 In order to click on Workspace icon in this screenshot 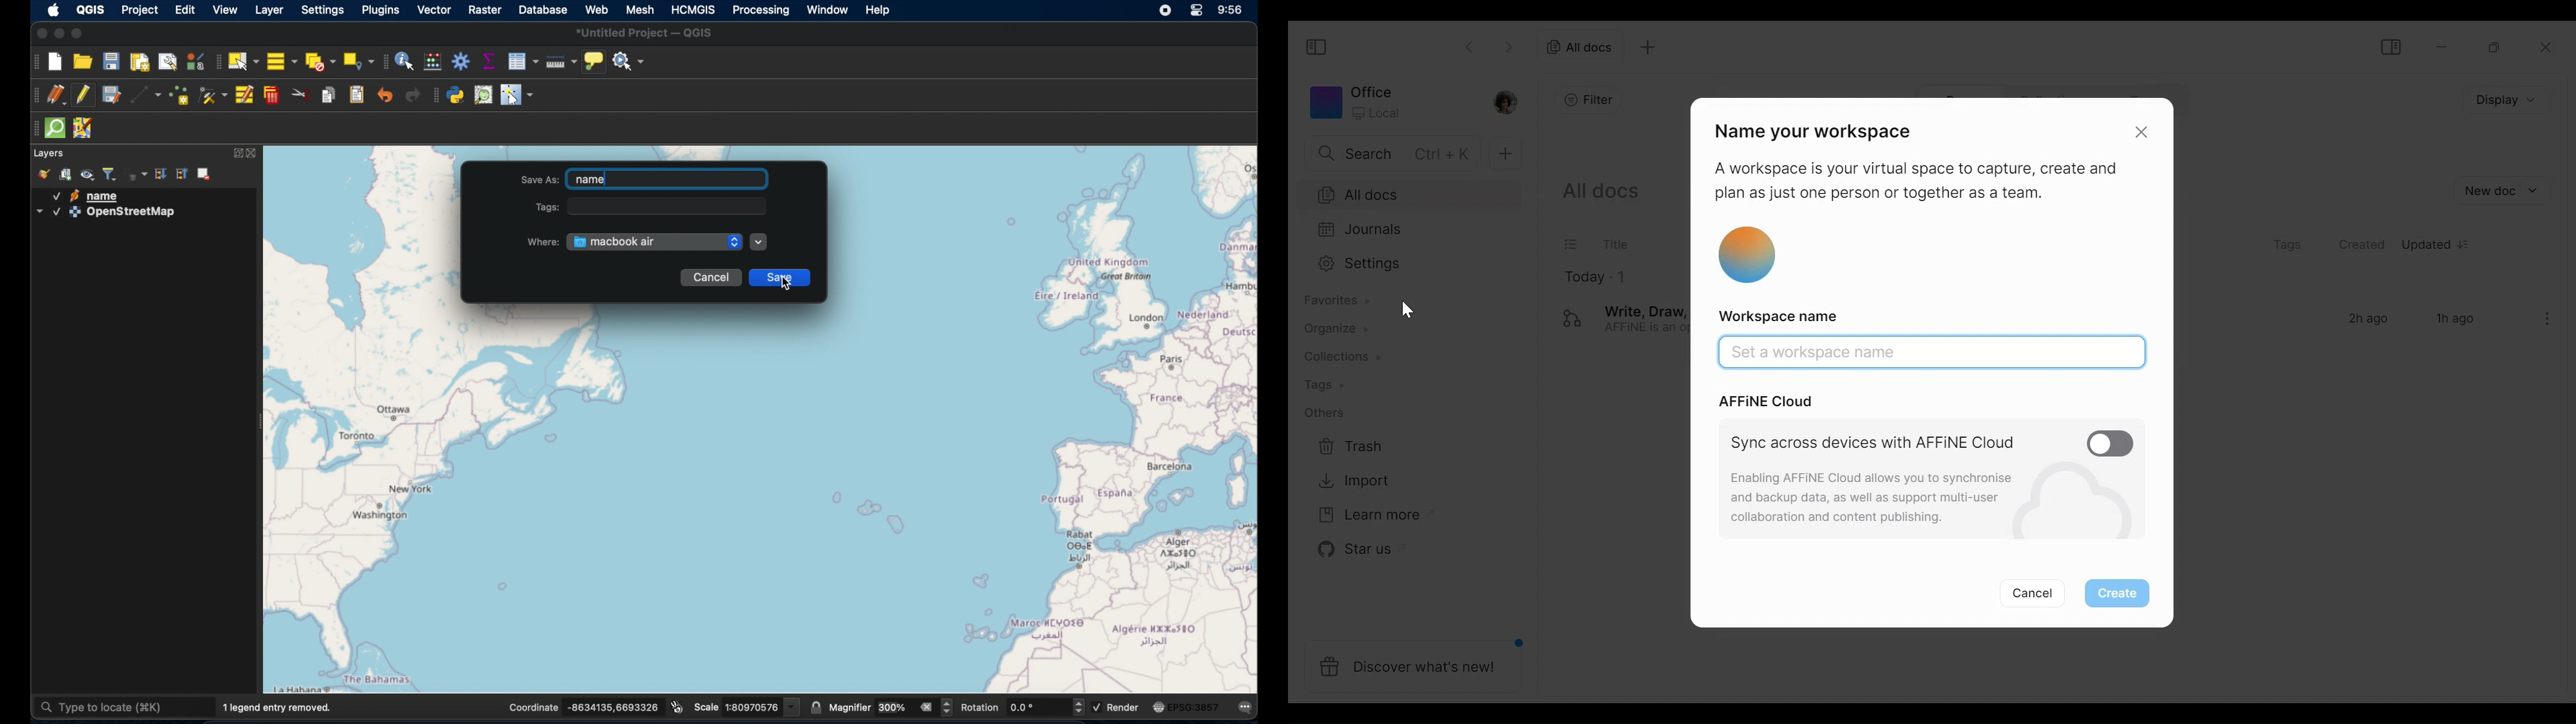, I will do `click(1748, 256)`.